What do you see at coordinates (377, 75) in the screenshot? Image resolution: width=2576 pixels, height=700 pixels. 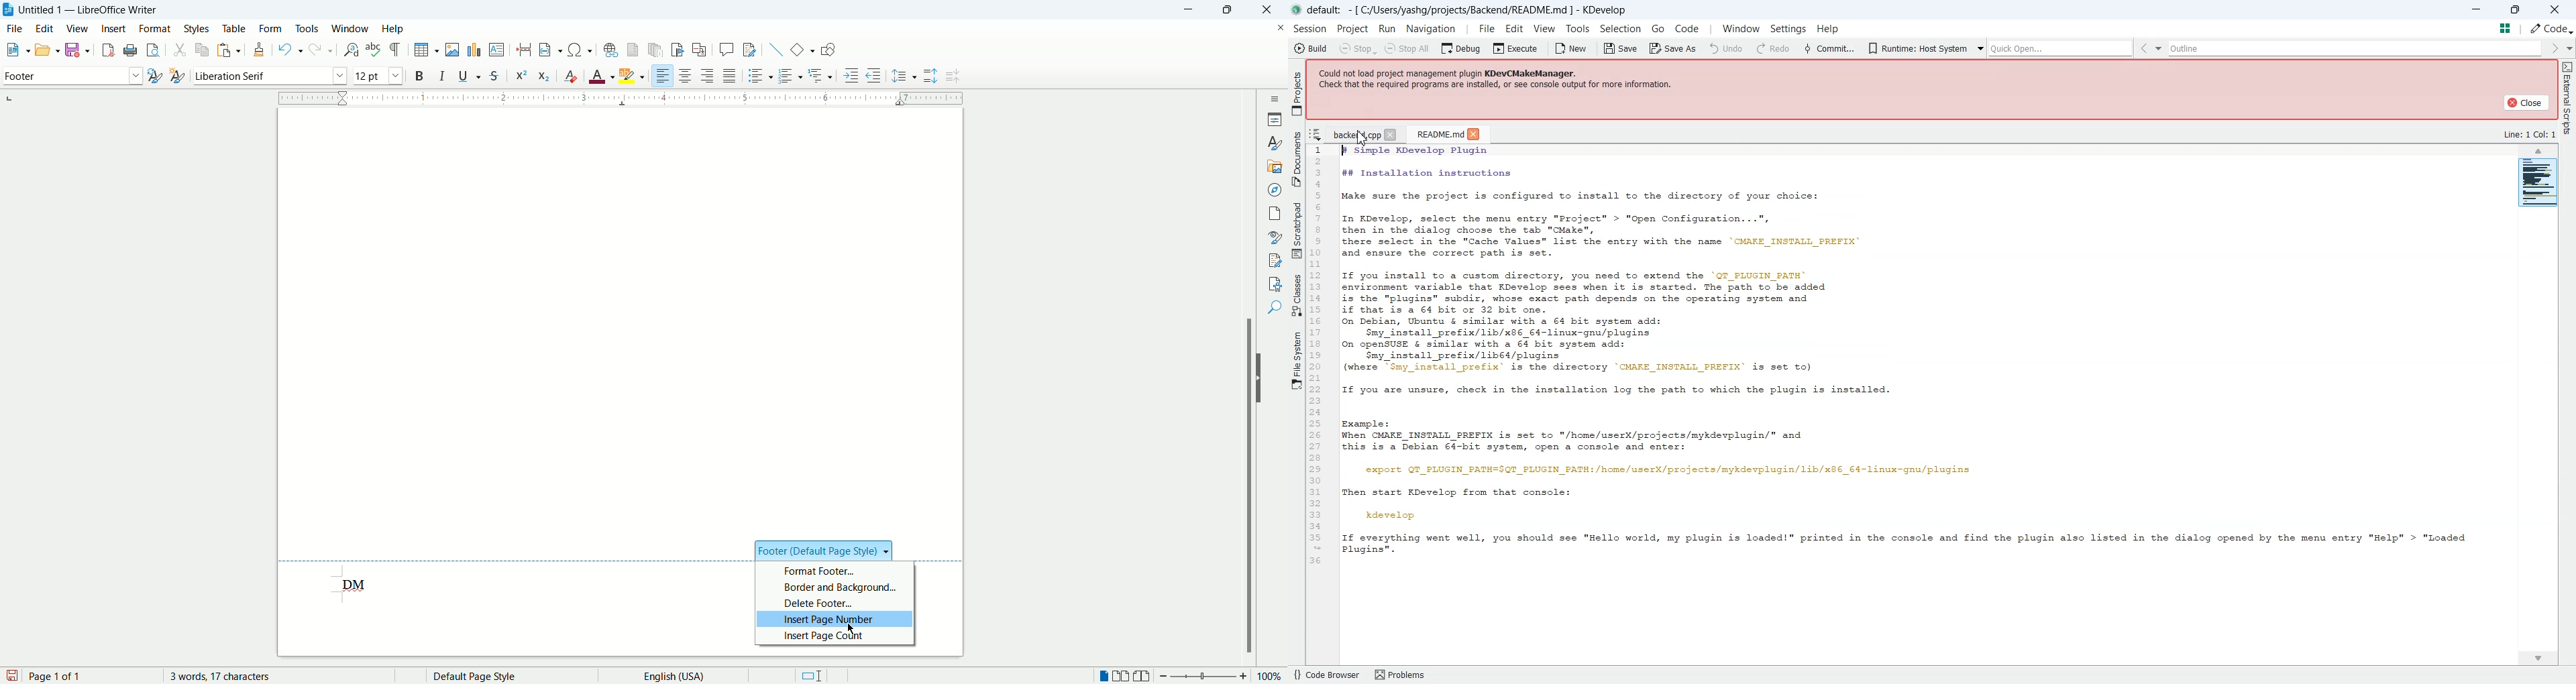 I see `font size` at bounding box center [377, 75].